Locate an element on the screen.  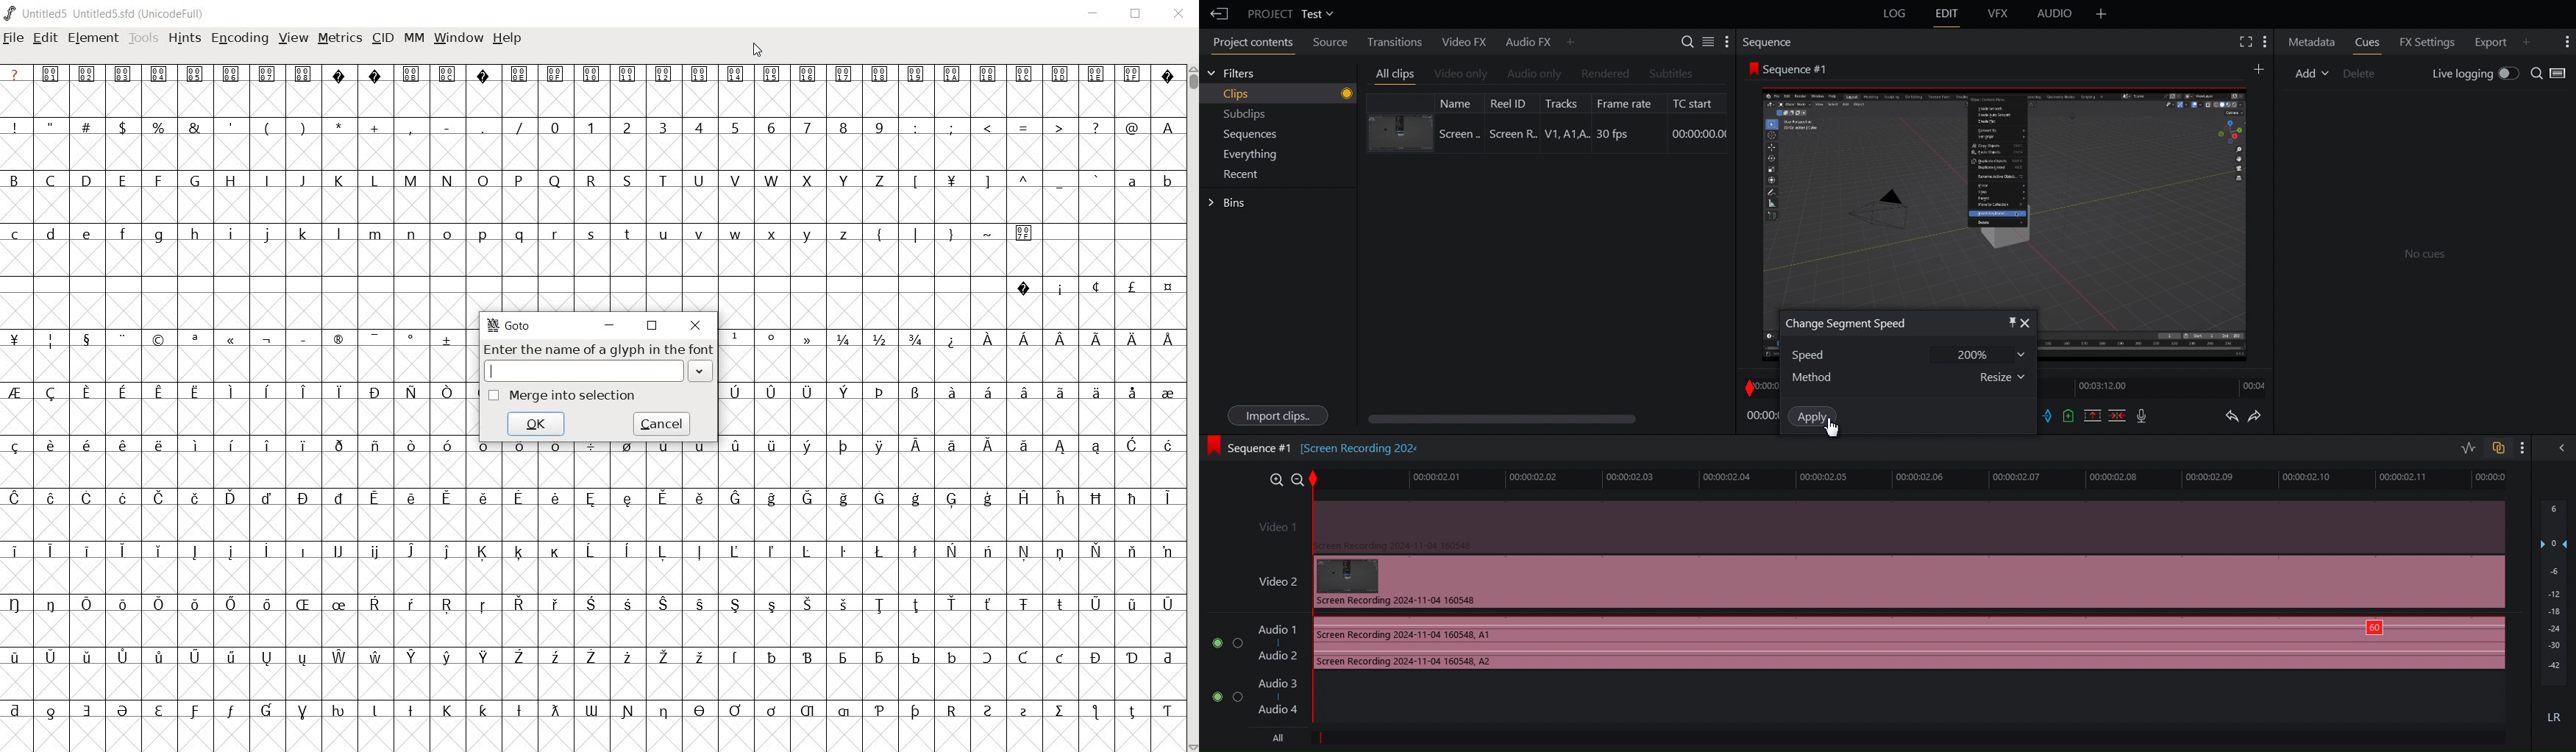
Sequences is located at coordinates (1251, 135).